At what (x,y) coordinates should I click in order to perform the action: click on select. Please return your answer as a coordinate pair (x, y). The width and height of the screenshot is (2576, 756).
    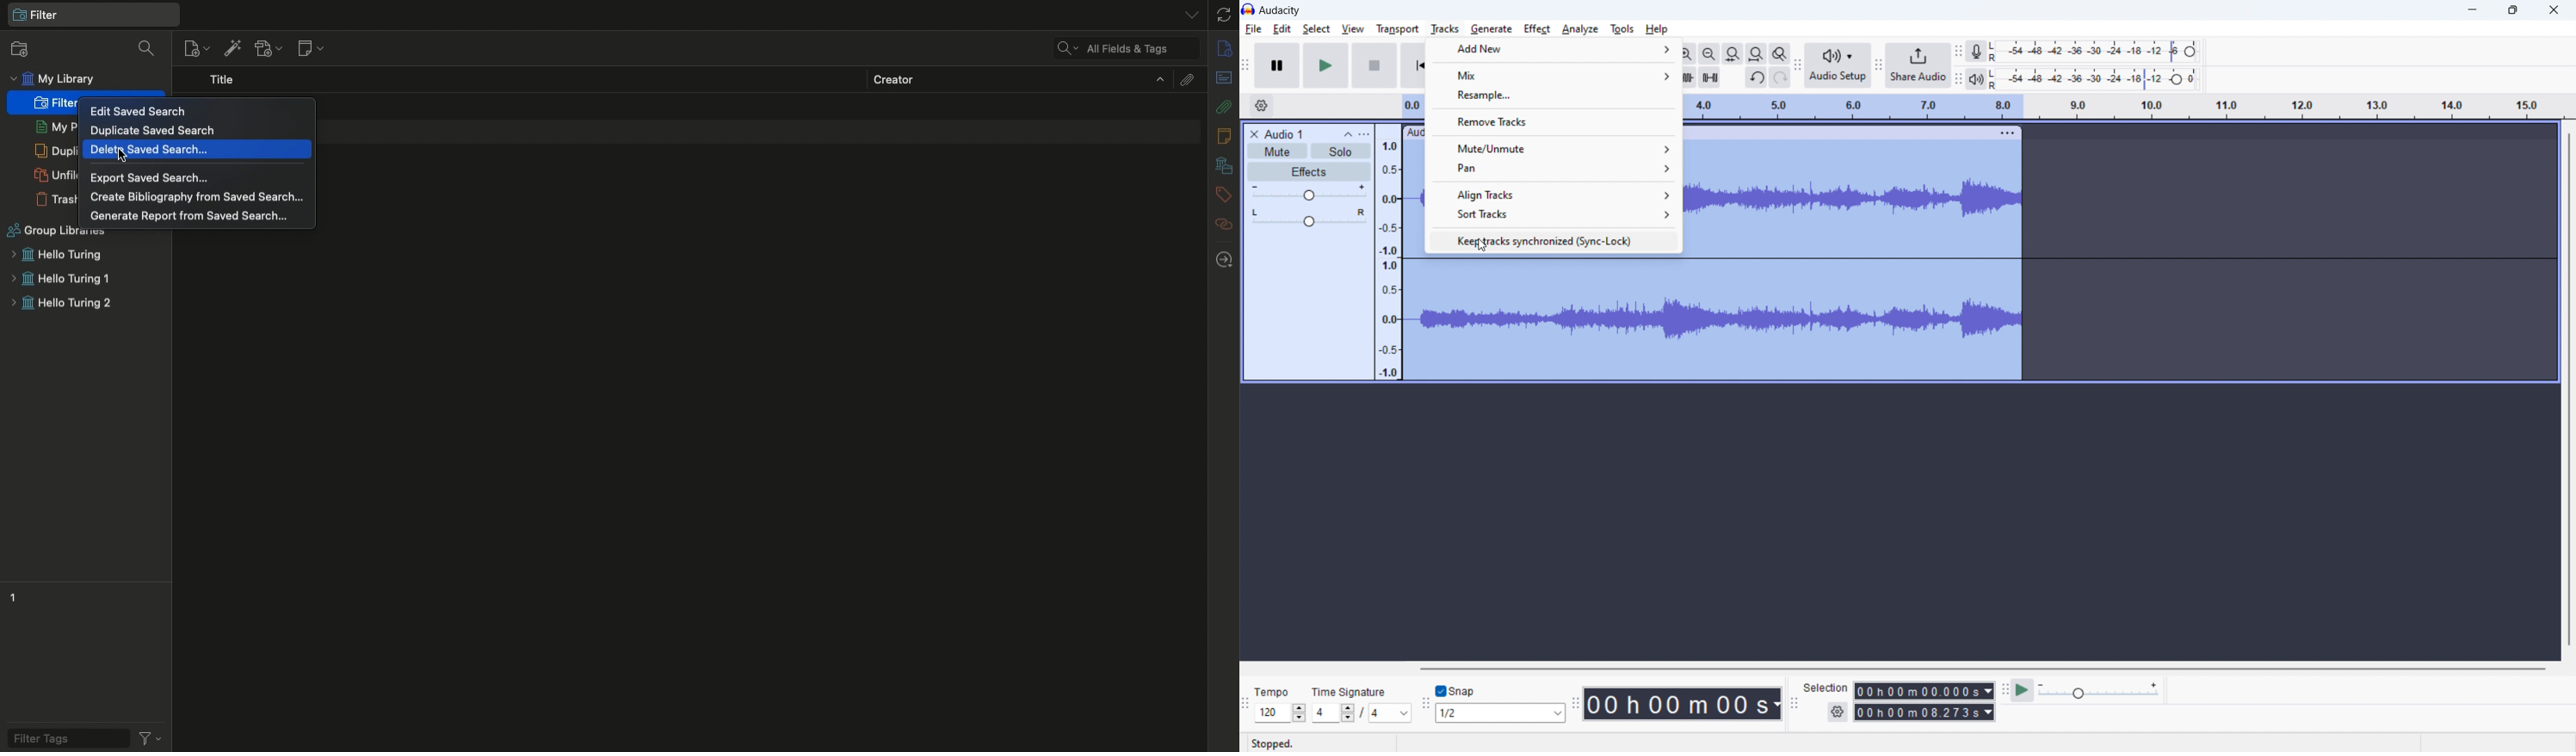
    Looking at the image, I should click on (1316, 29).